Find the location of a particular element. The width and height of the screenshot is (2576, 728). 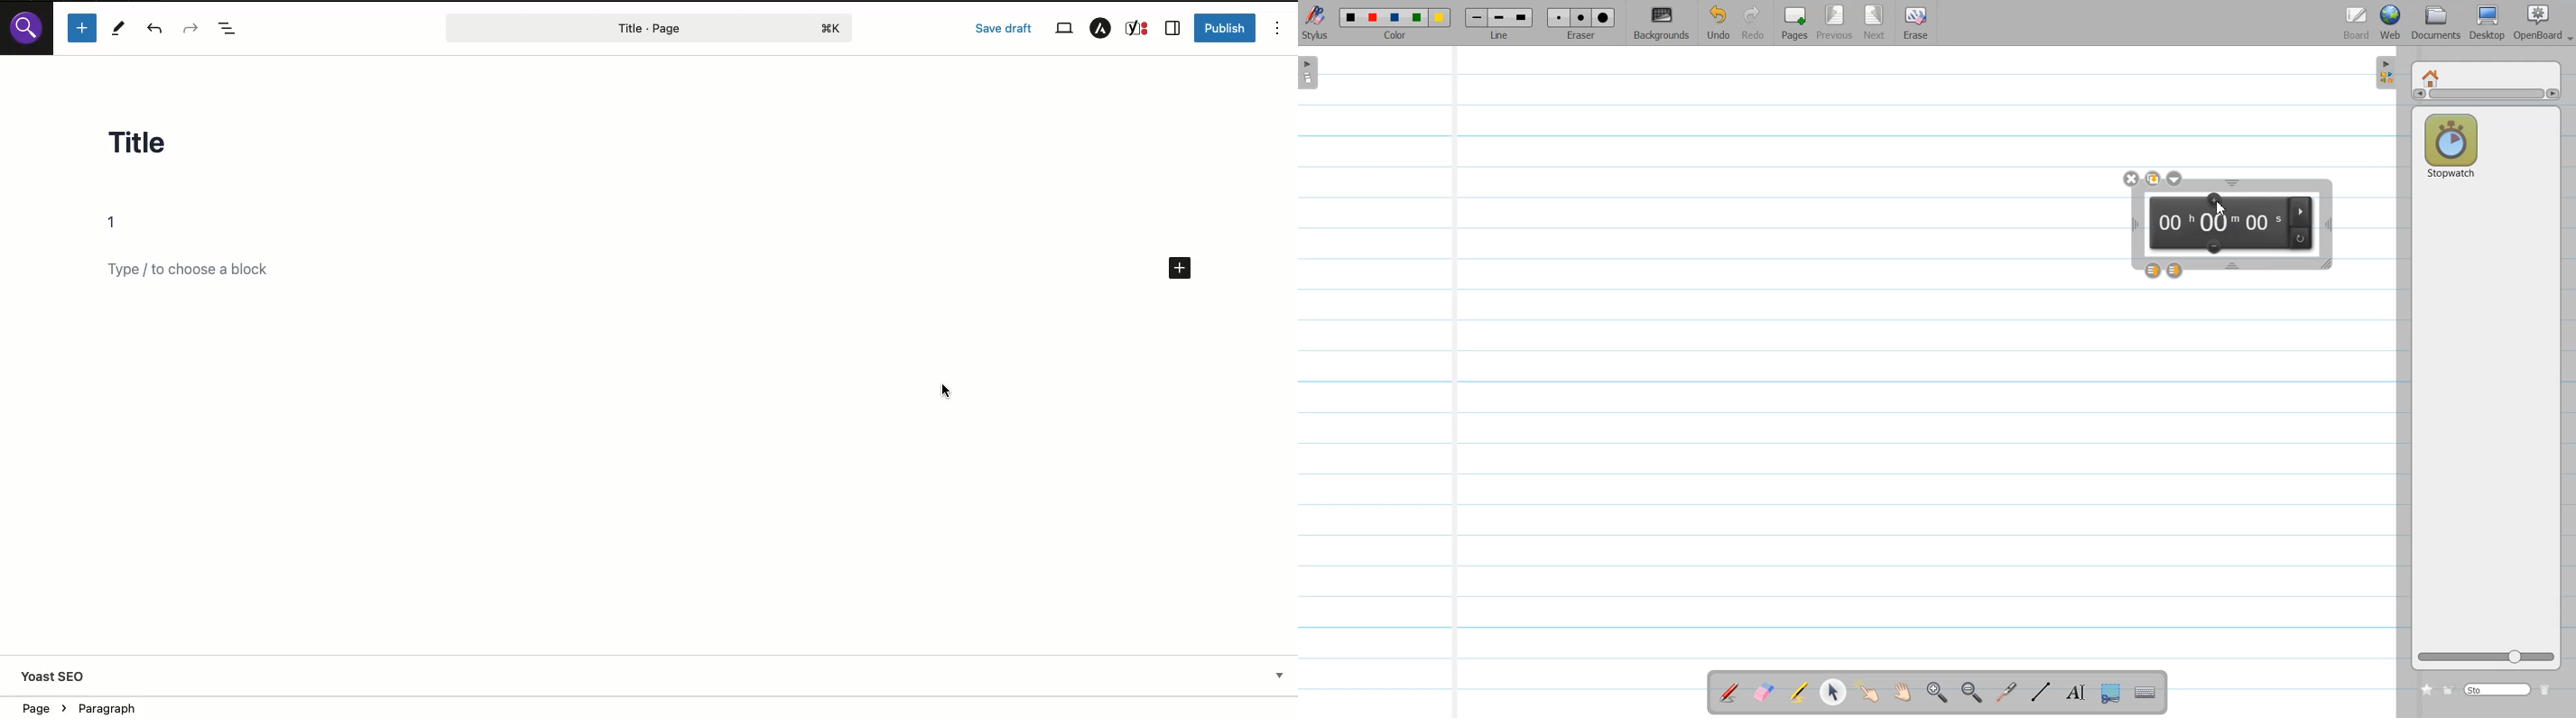

Options is located at coordinates (1278, 27).